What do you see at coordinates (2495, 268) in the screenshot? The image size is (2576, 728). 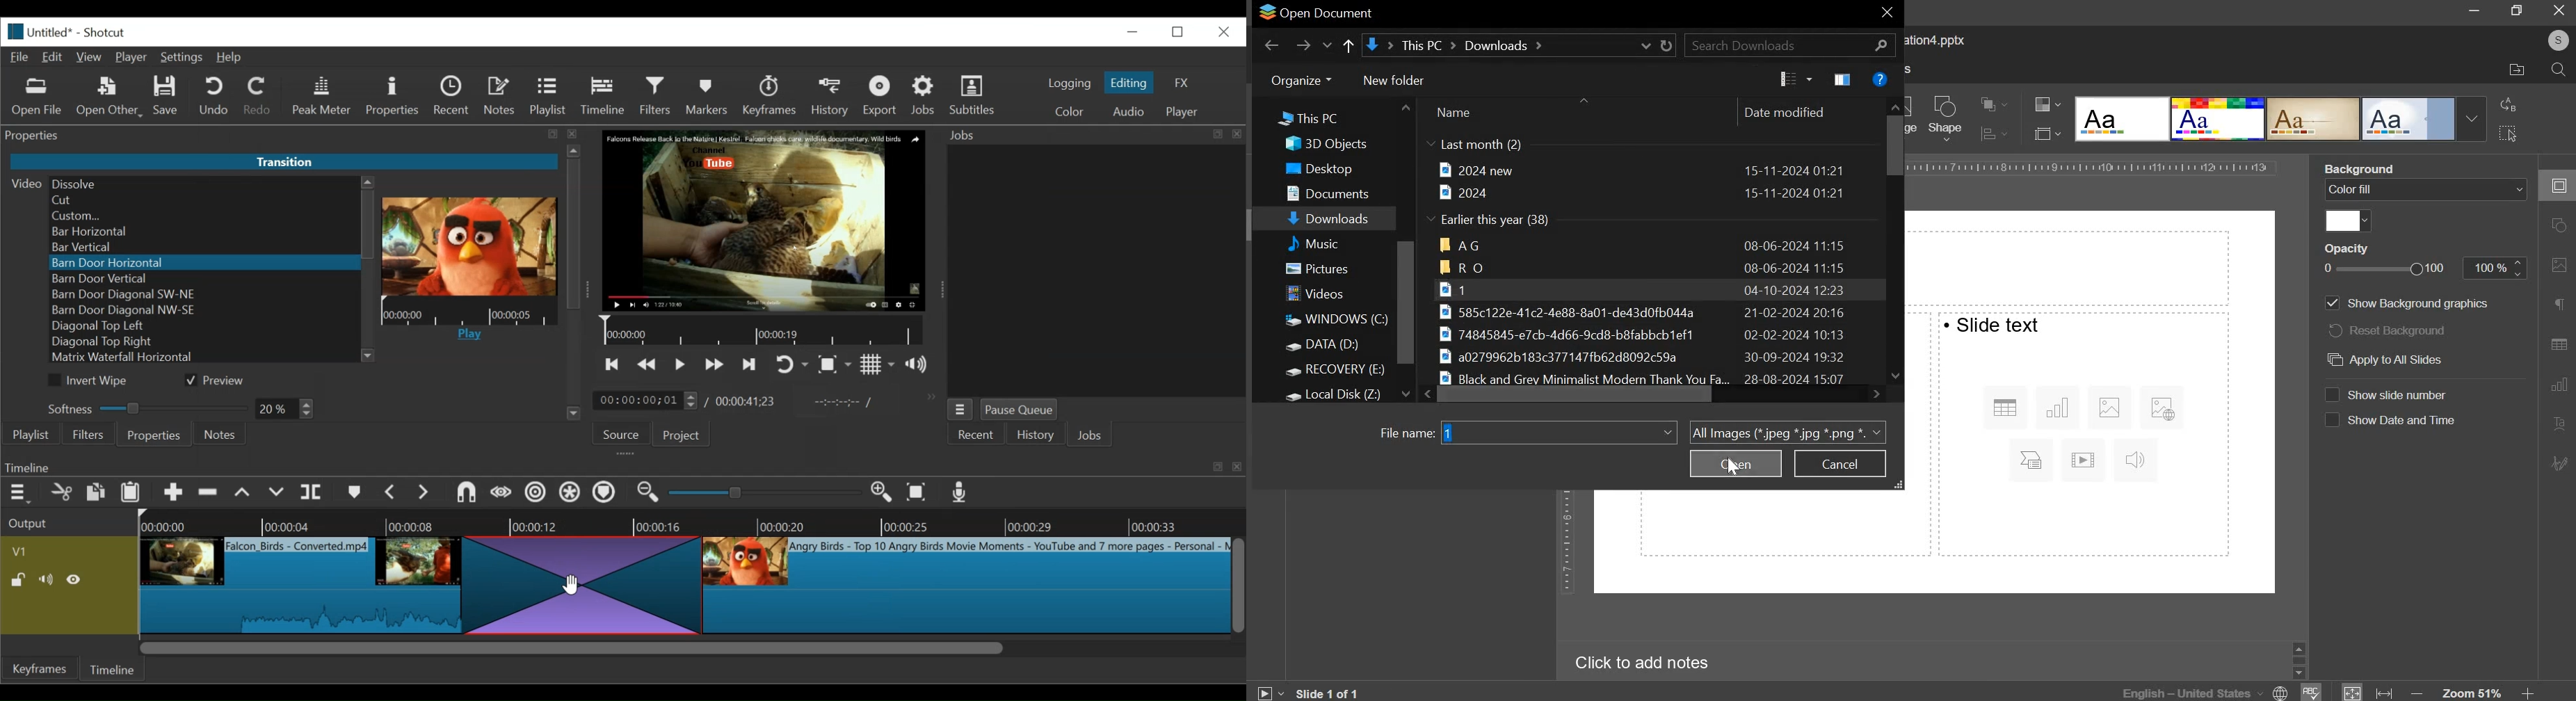 I see `opacity ` at bounding box center [2495, 268].